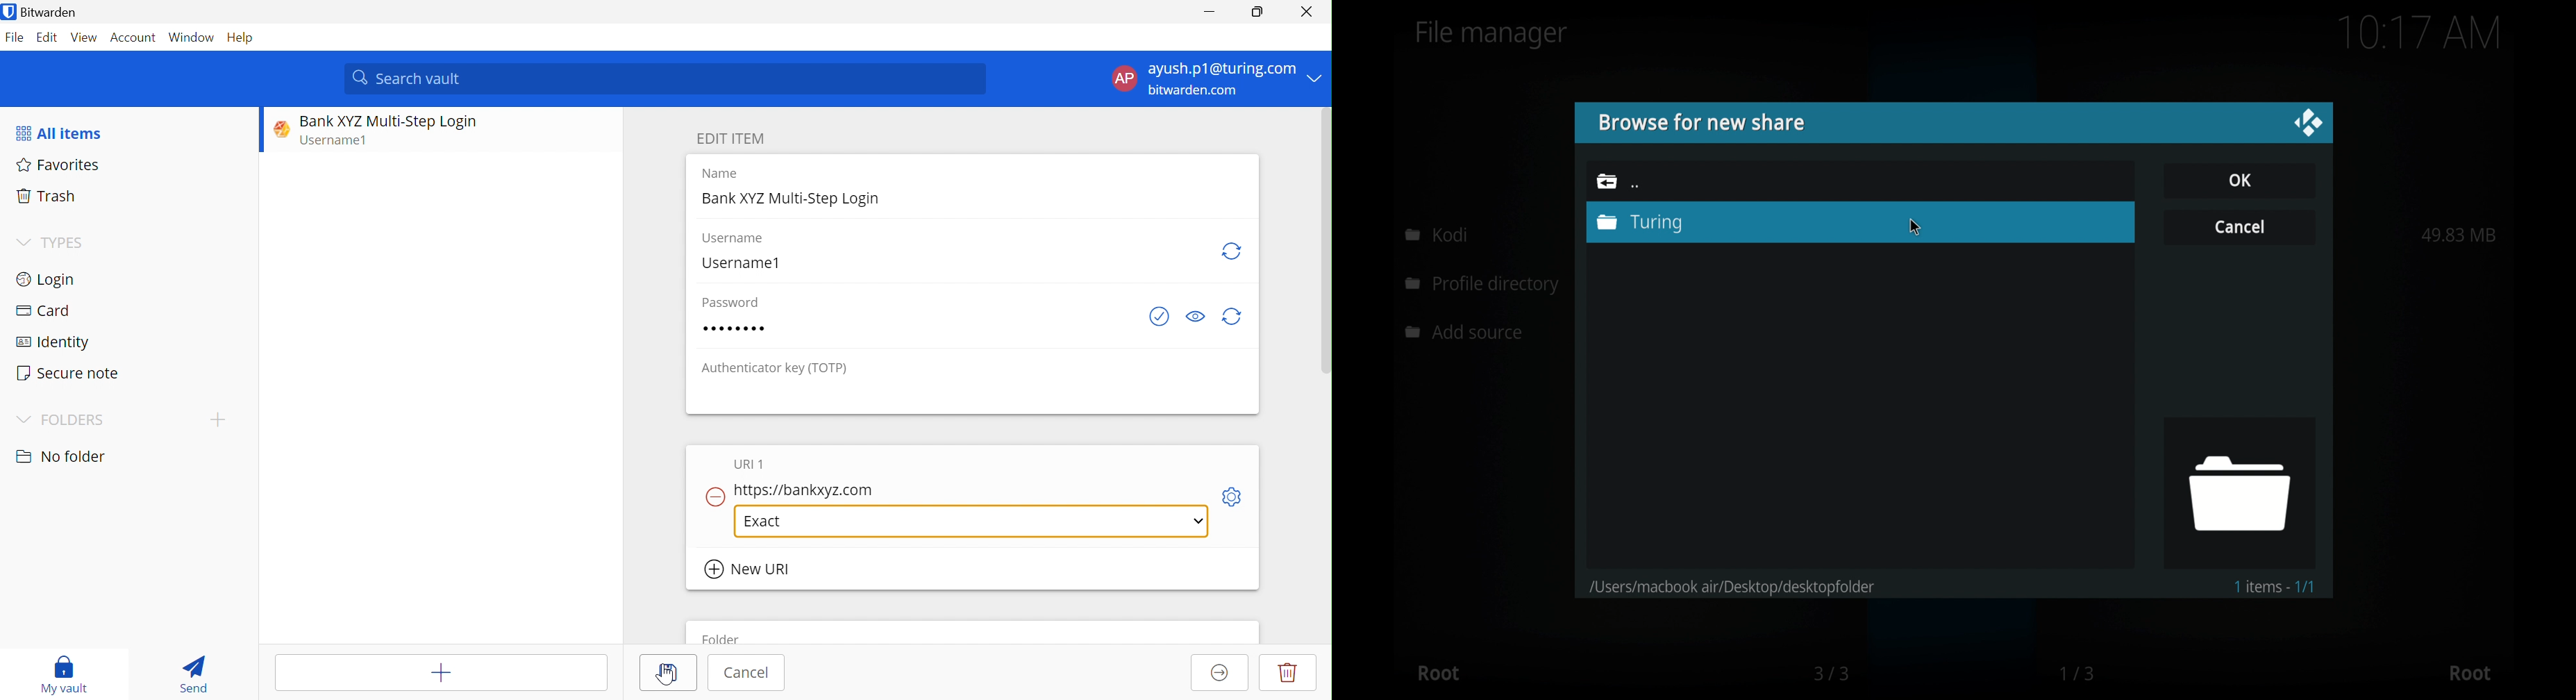 The image size is (2576, 700). I want to click on 3/3, so click(1830, 673).